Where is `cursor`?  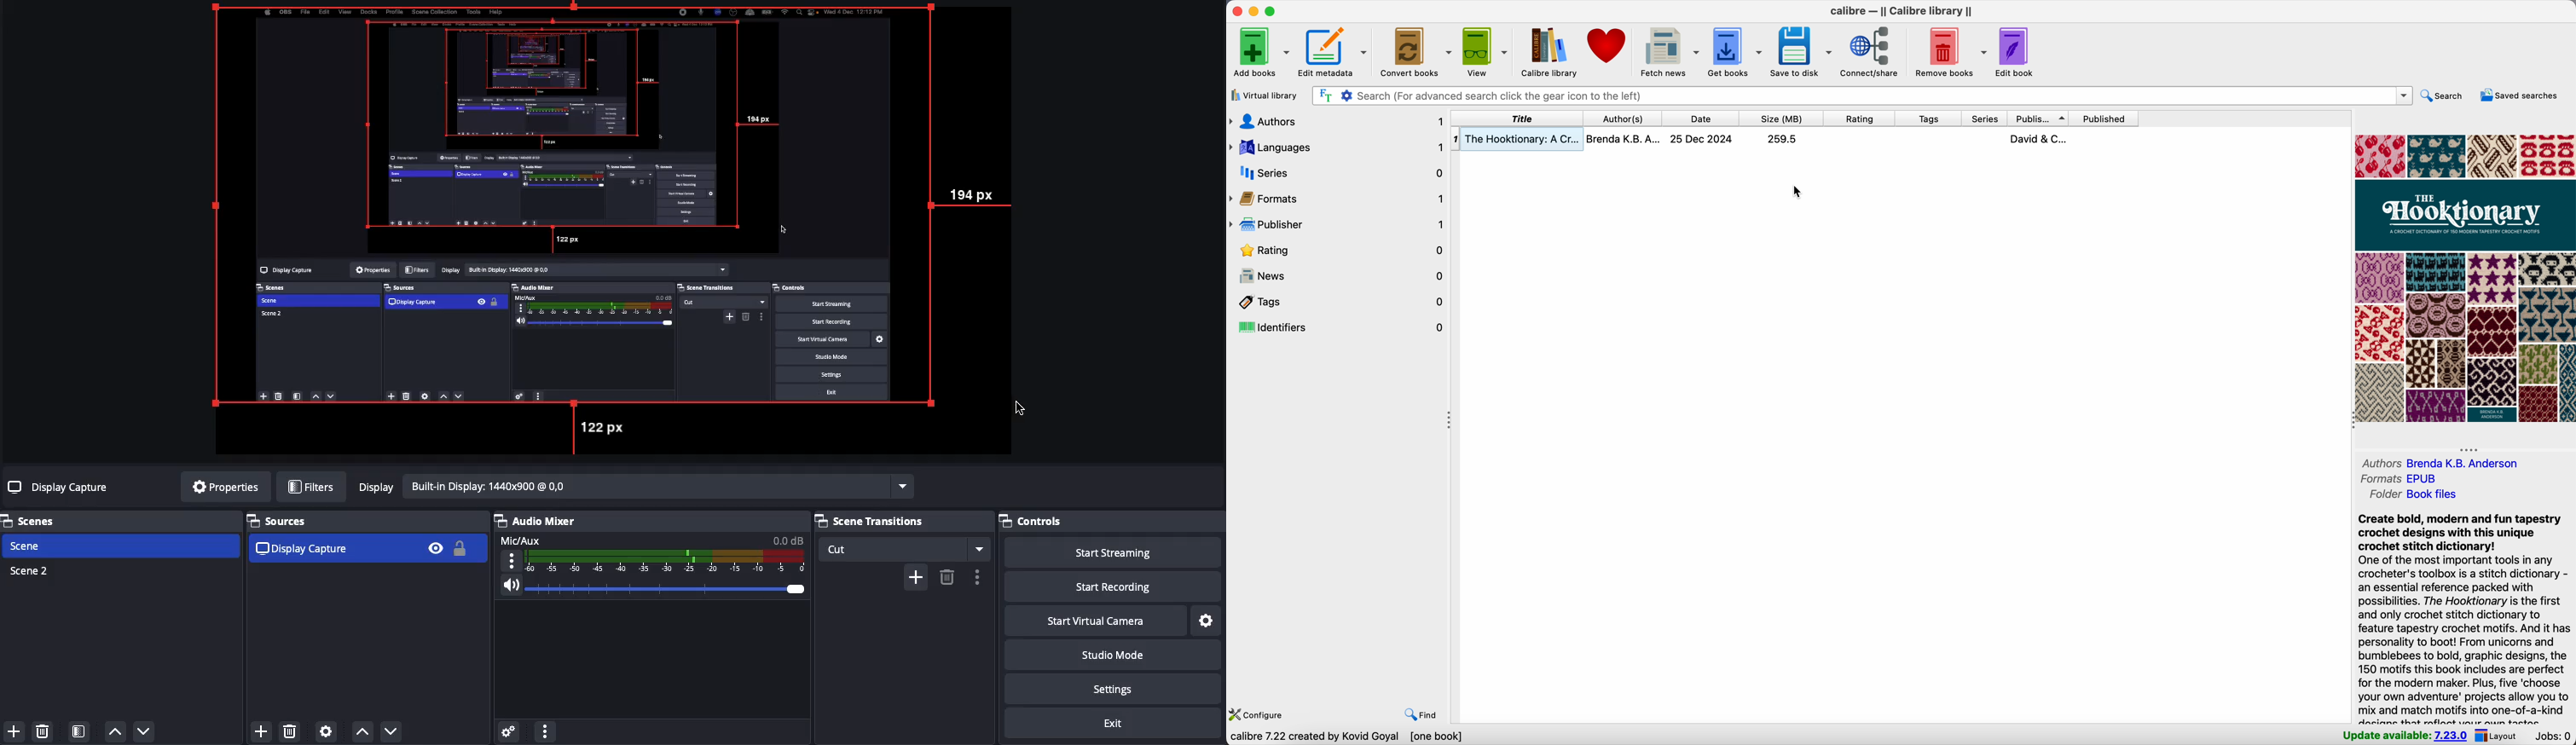 cursor is located at coordinates (1799, 194).